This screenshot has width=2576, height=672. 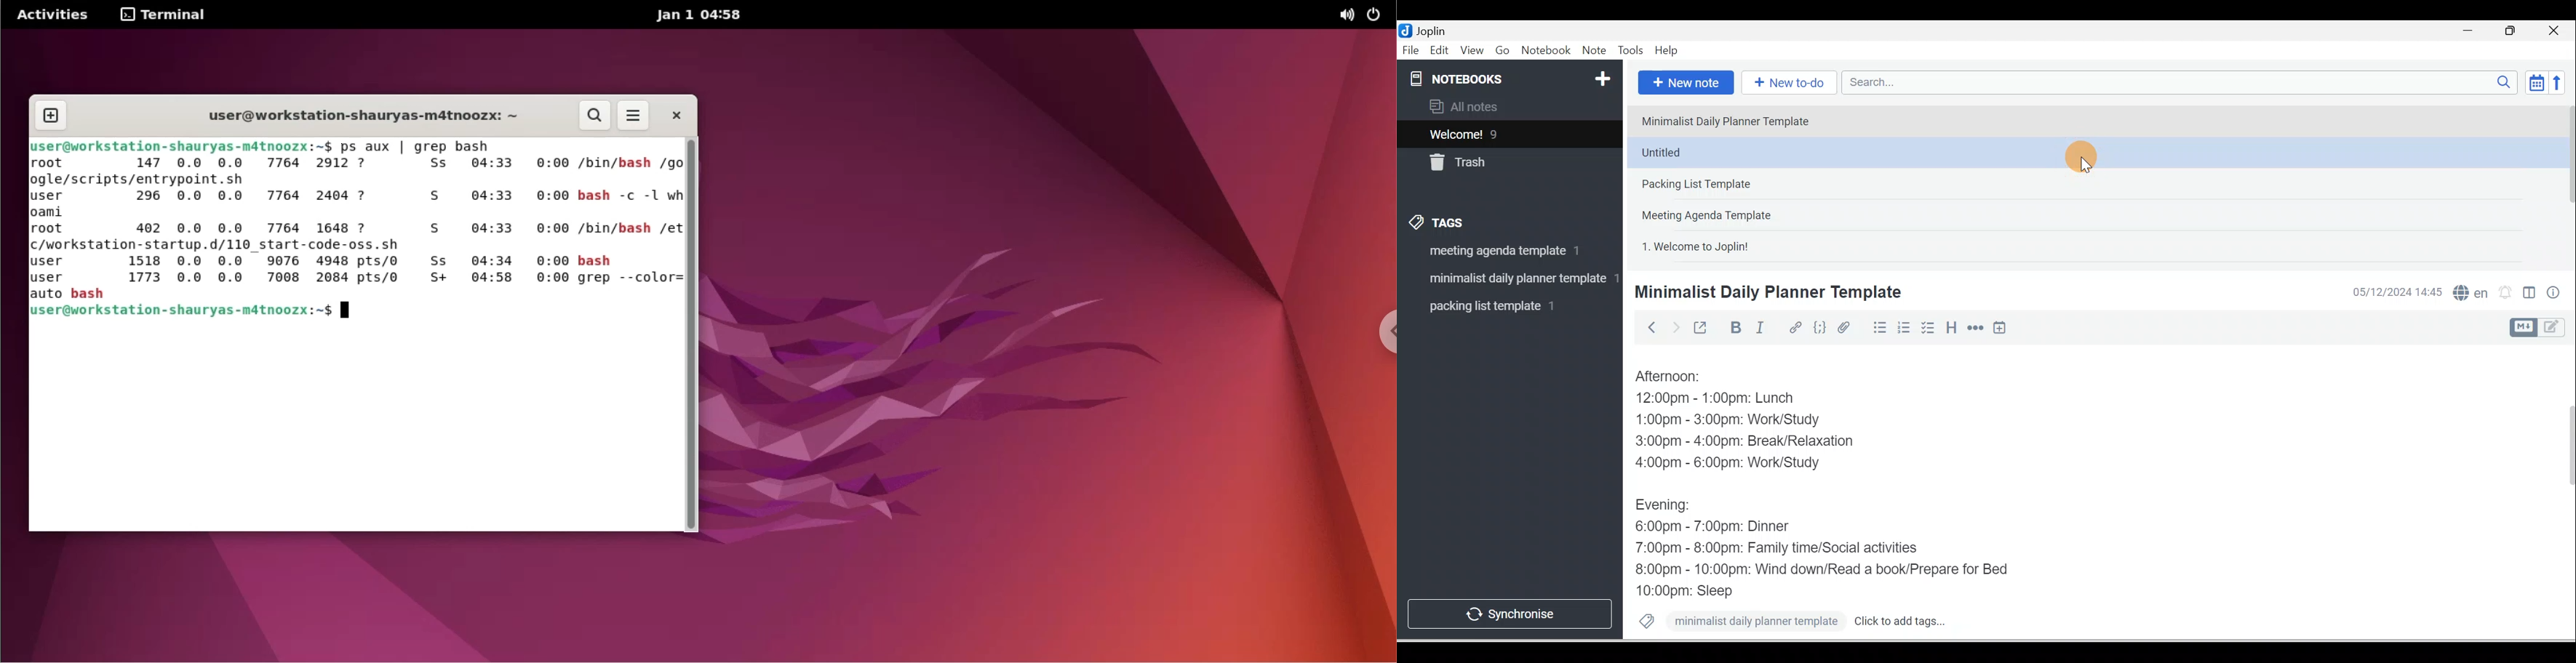 What do you see at coordinates (1501, 131) in the screenshot?
I see `Notes` at bounding box center [1501, 131].